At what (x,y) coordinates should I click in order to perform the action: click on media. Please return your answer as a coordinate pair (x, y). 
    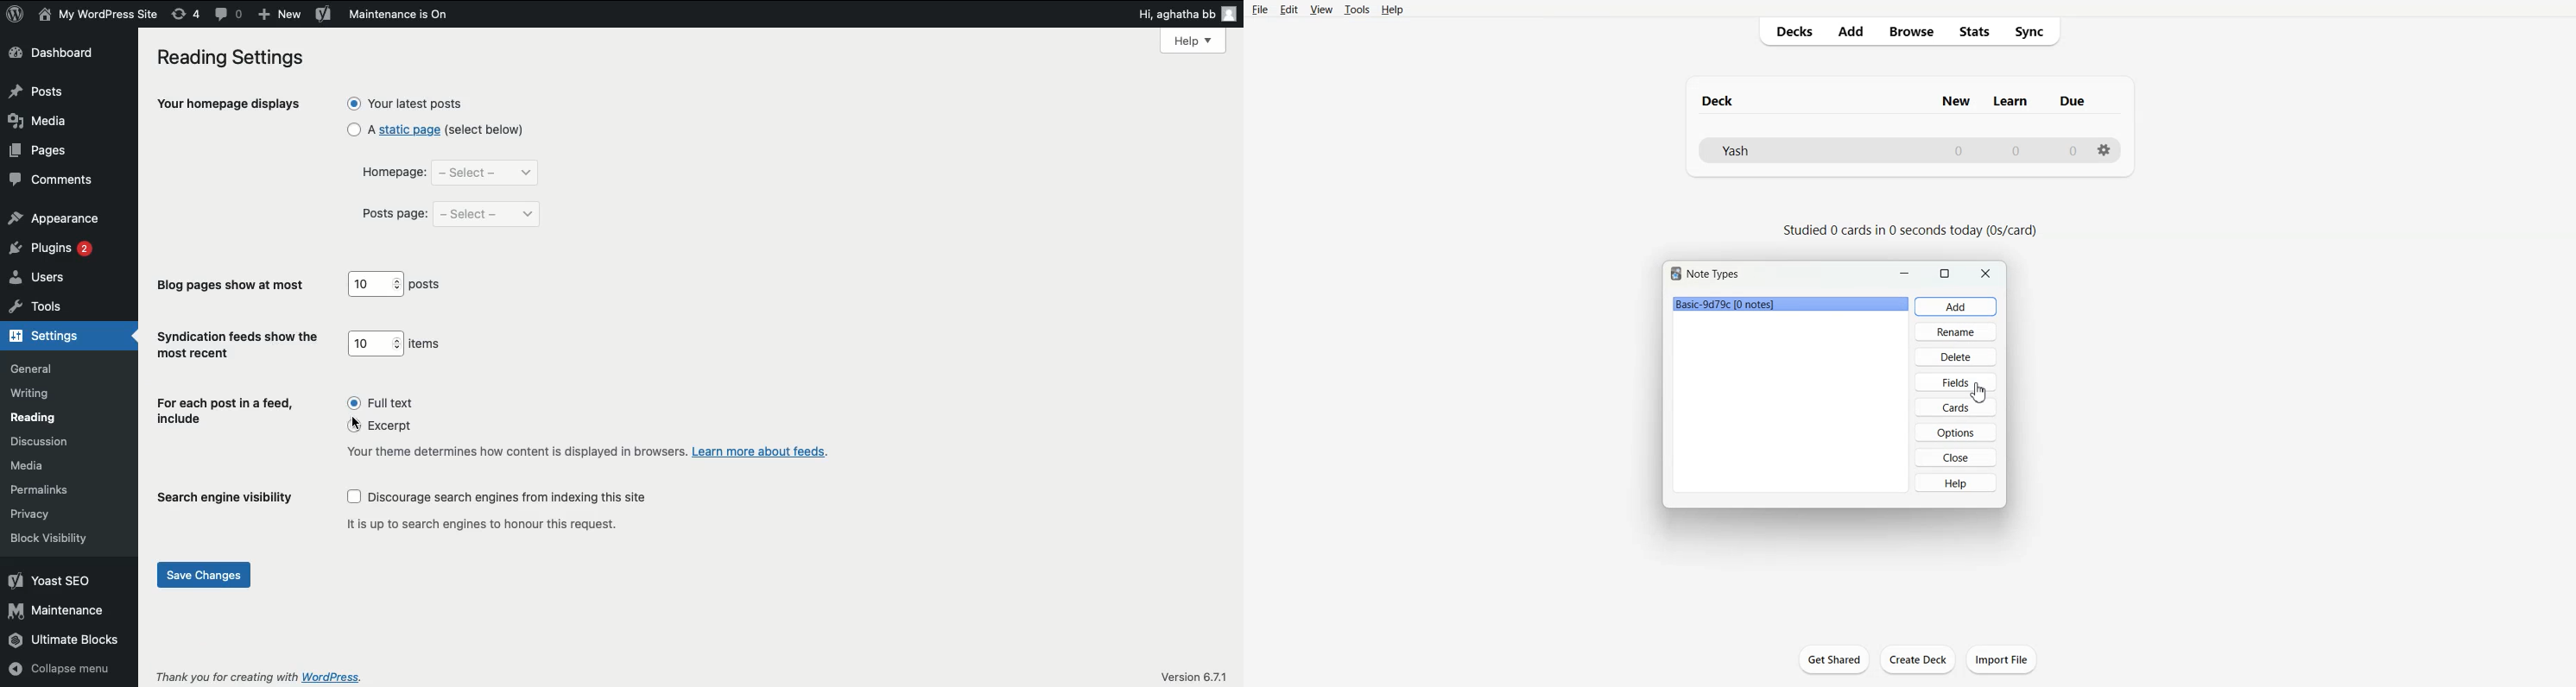
    Looking at the image, I should click on (27, 466).